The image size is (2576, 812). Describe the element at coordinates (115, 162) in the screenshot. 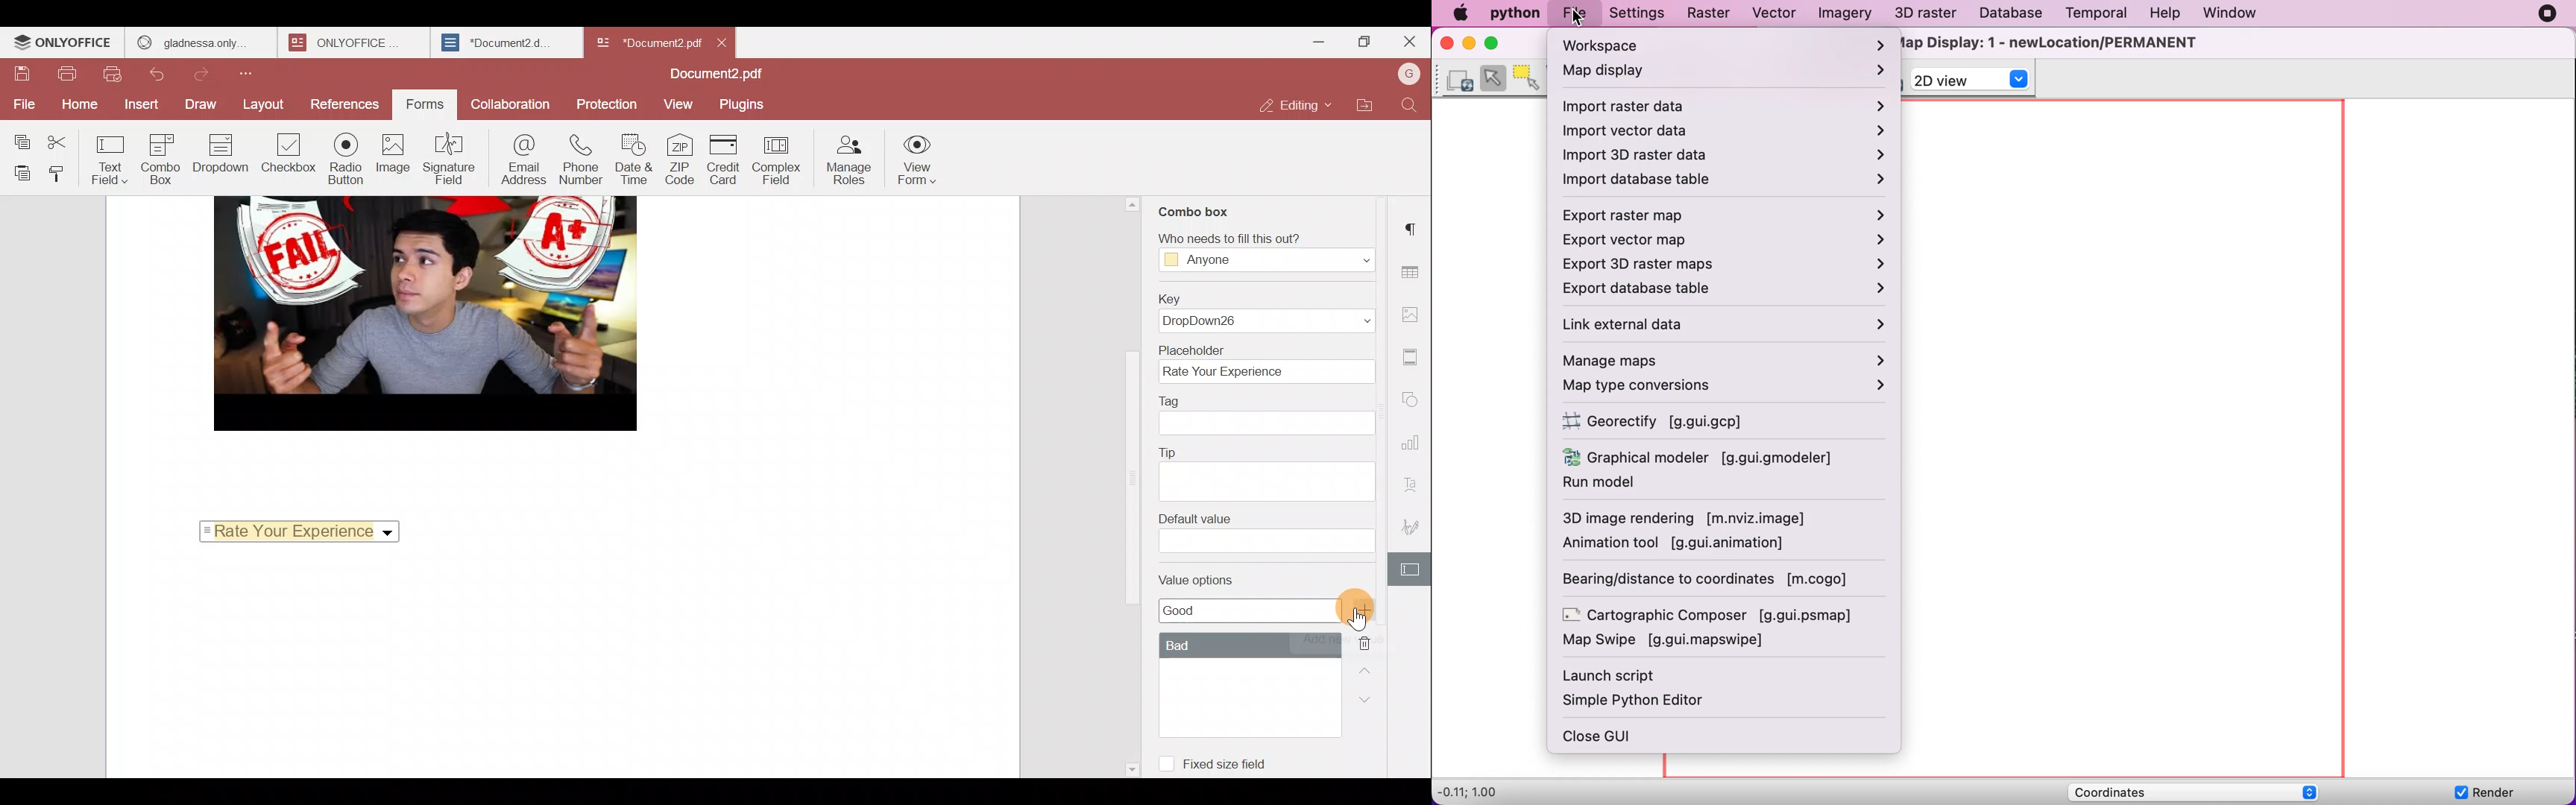

I see `Text field` at that location.